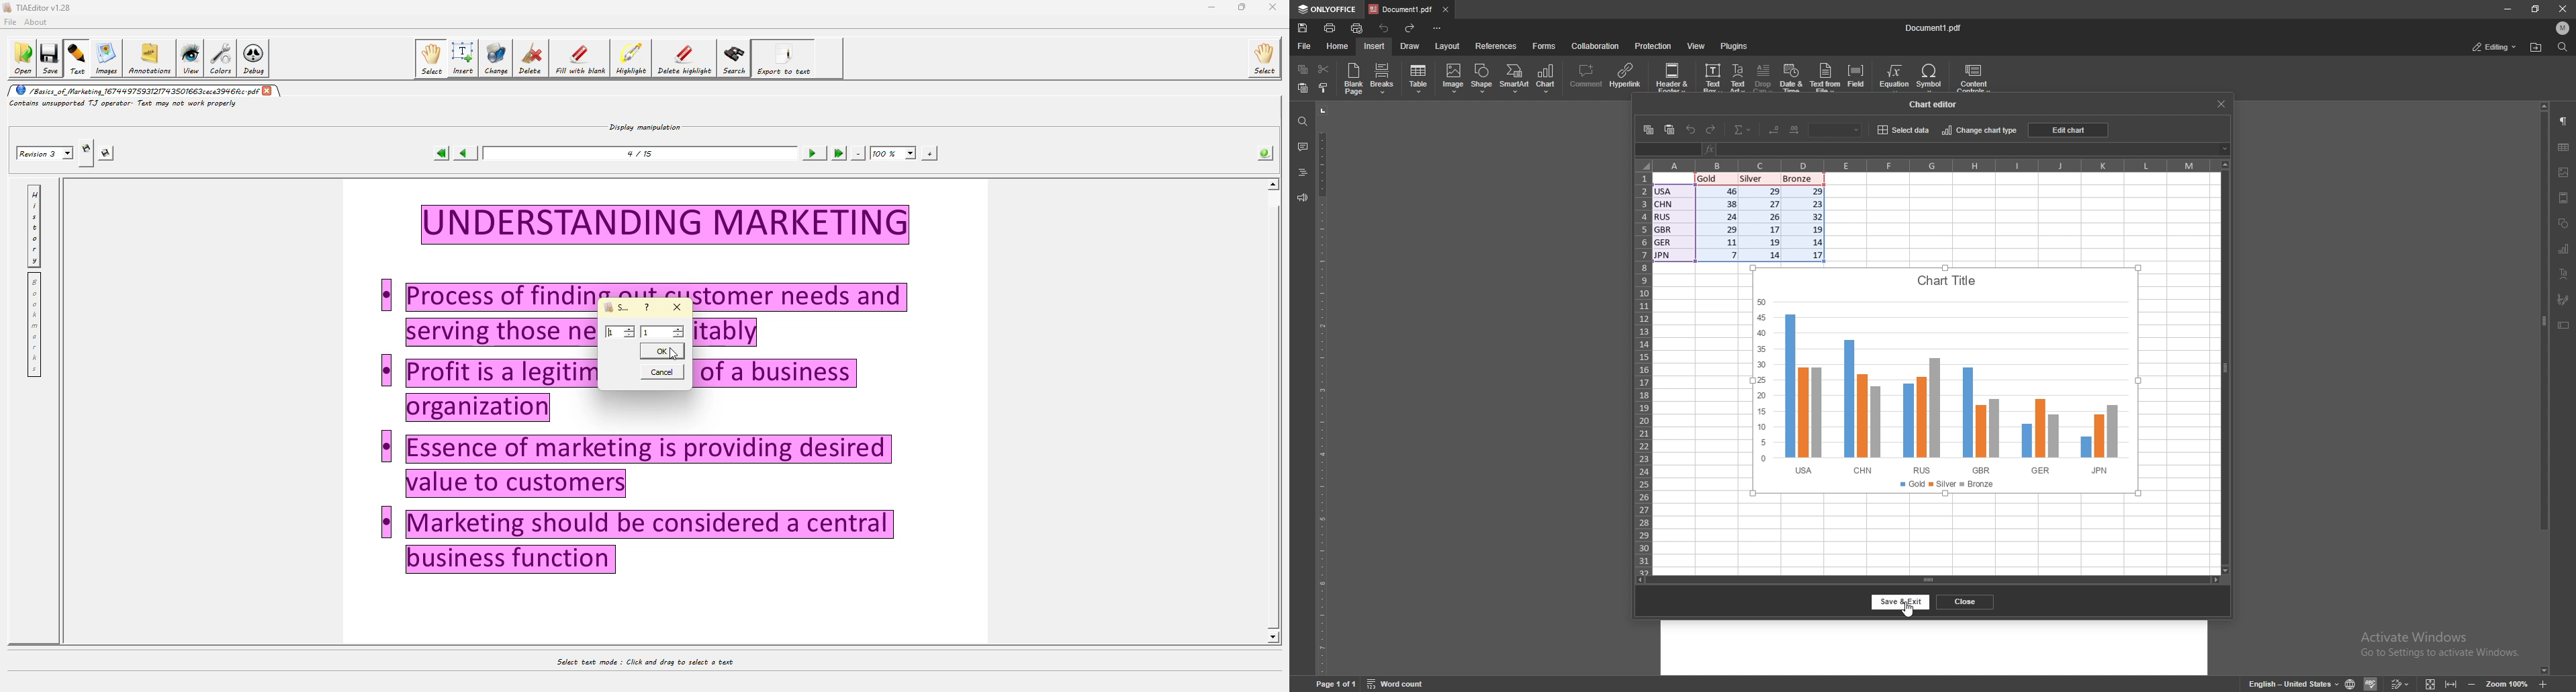 The width and height of the screenshot is (2576, 700). What do you see at coordinates (1976, 78) in the screenshot?
I see `content controls` at bounding box center [1976, 78].